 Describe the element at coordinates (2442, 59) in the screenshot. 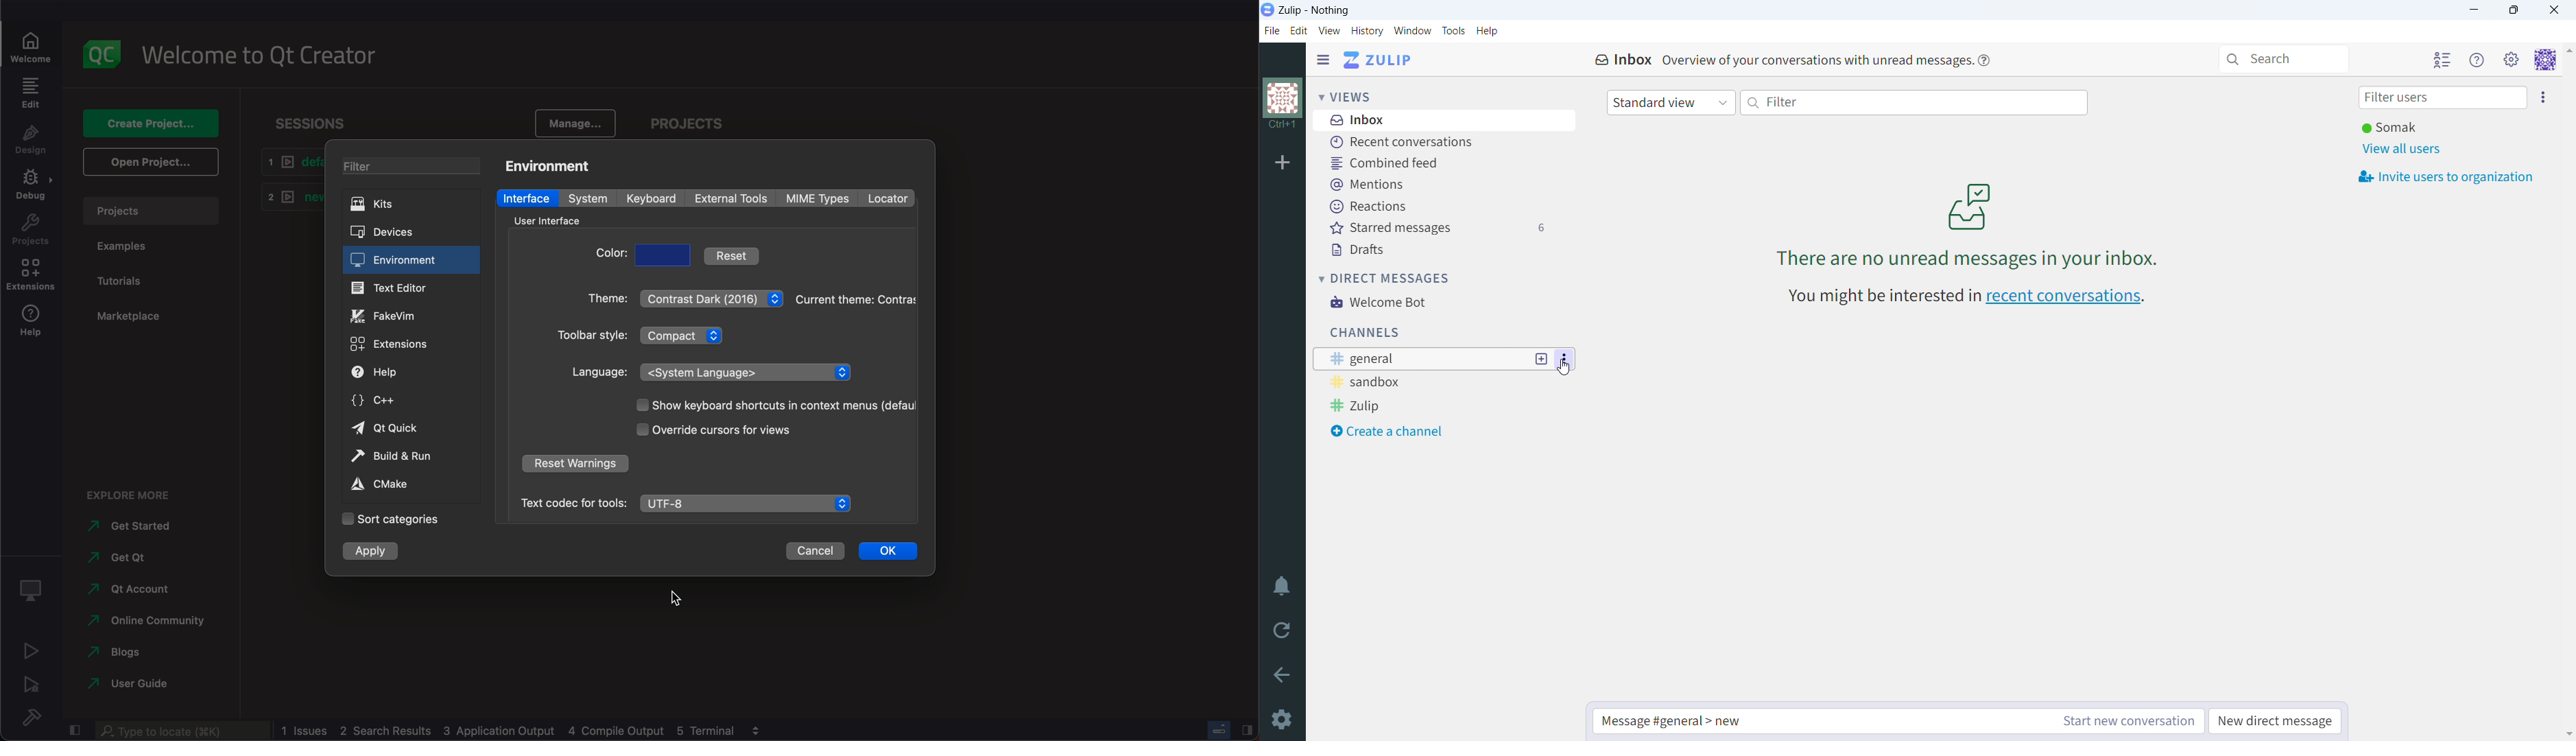

I see `hide user list` at that location.